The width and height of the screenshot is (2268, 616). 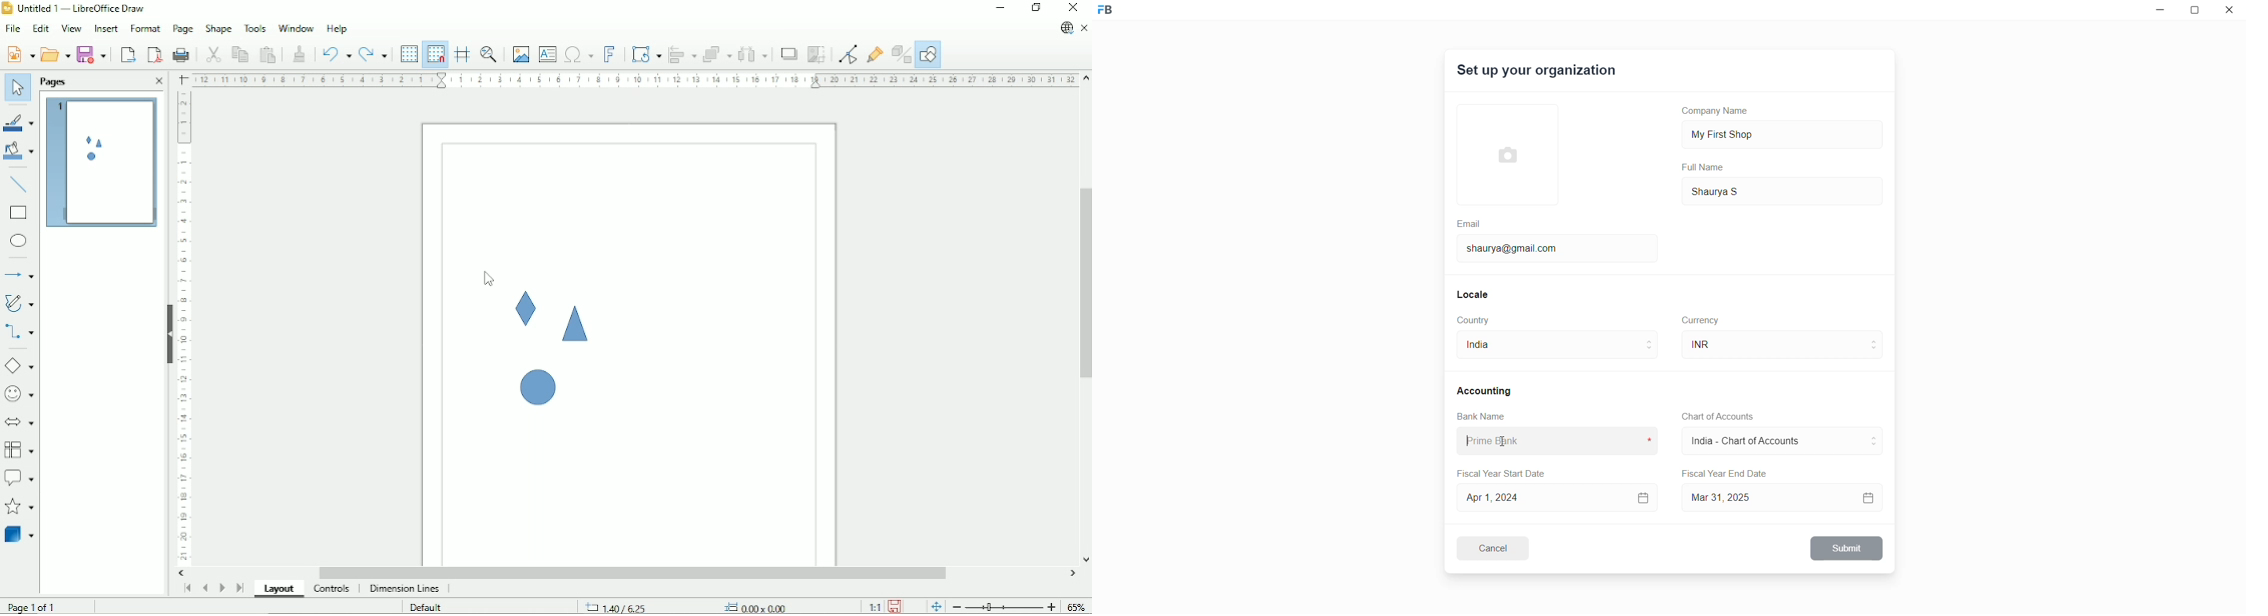 I want to click on Shaurya S, so click(x=1734, y=190).